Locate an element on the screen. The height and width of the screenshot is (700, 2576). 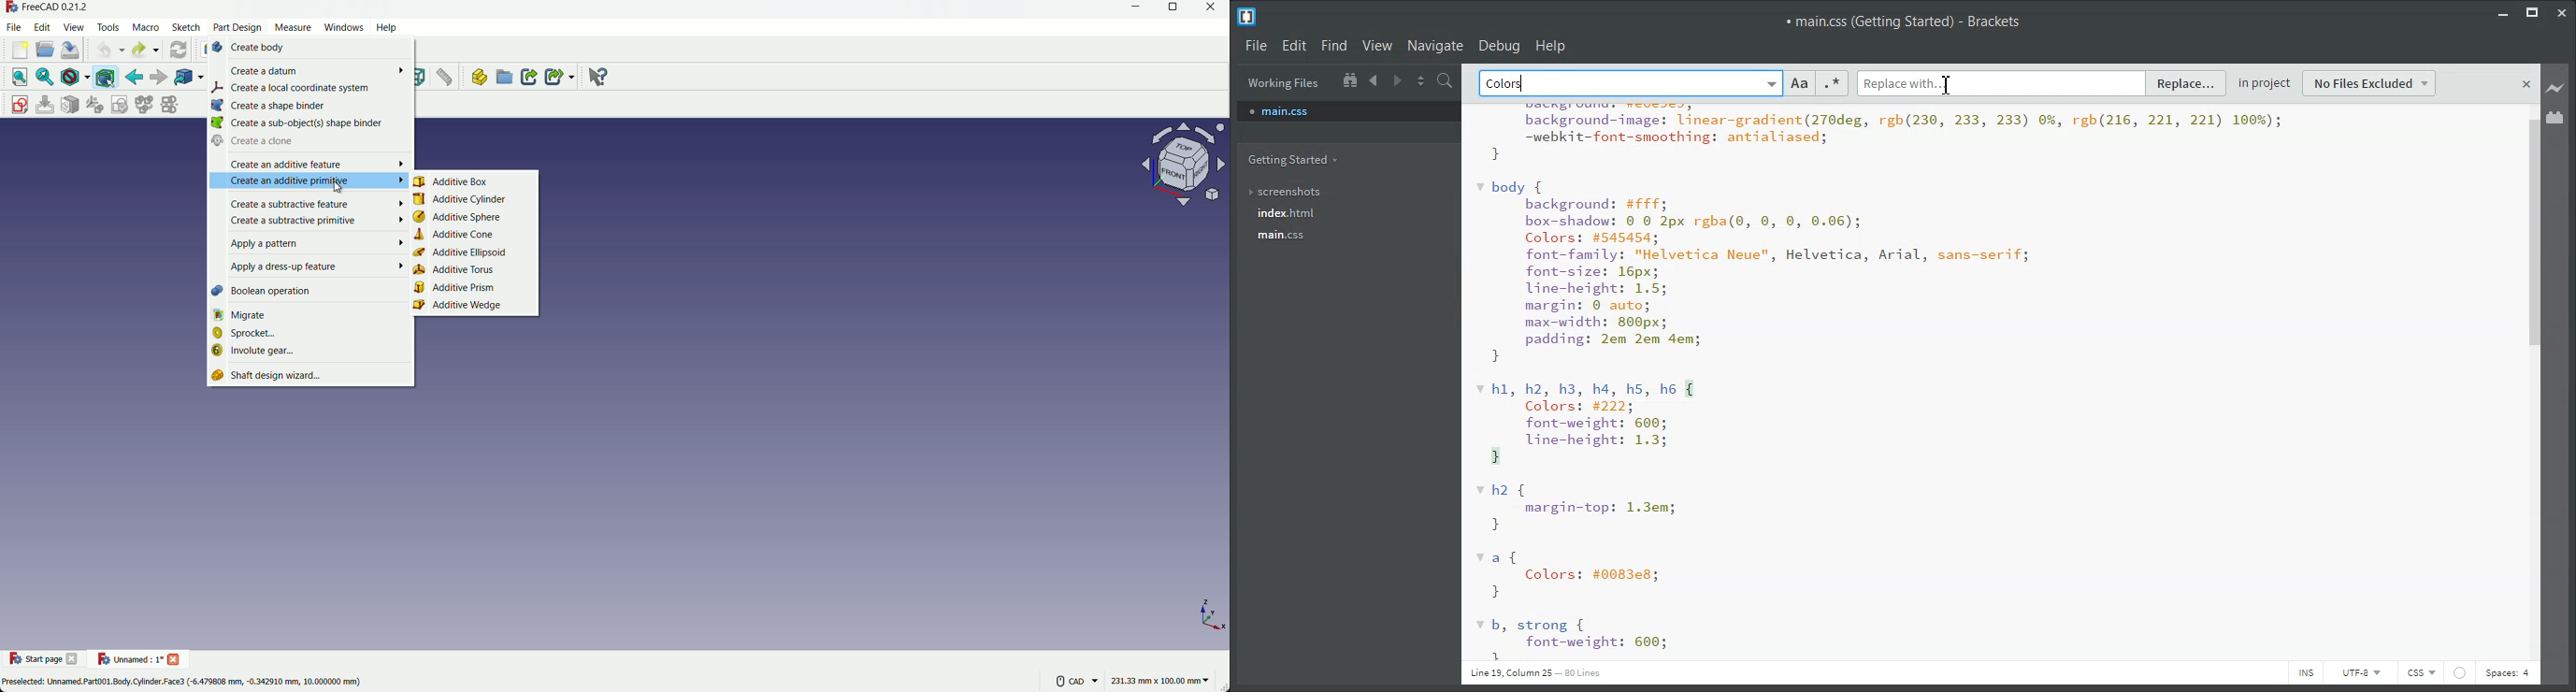
 is located at coordinates (609, 77).